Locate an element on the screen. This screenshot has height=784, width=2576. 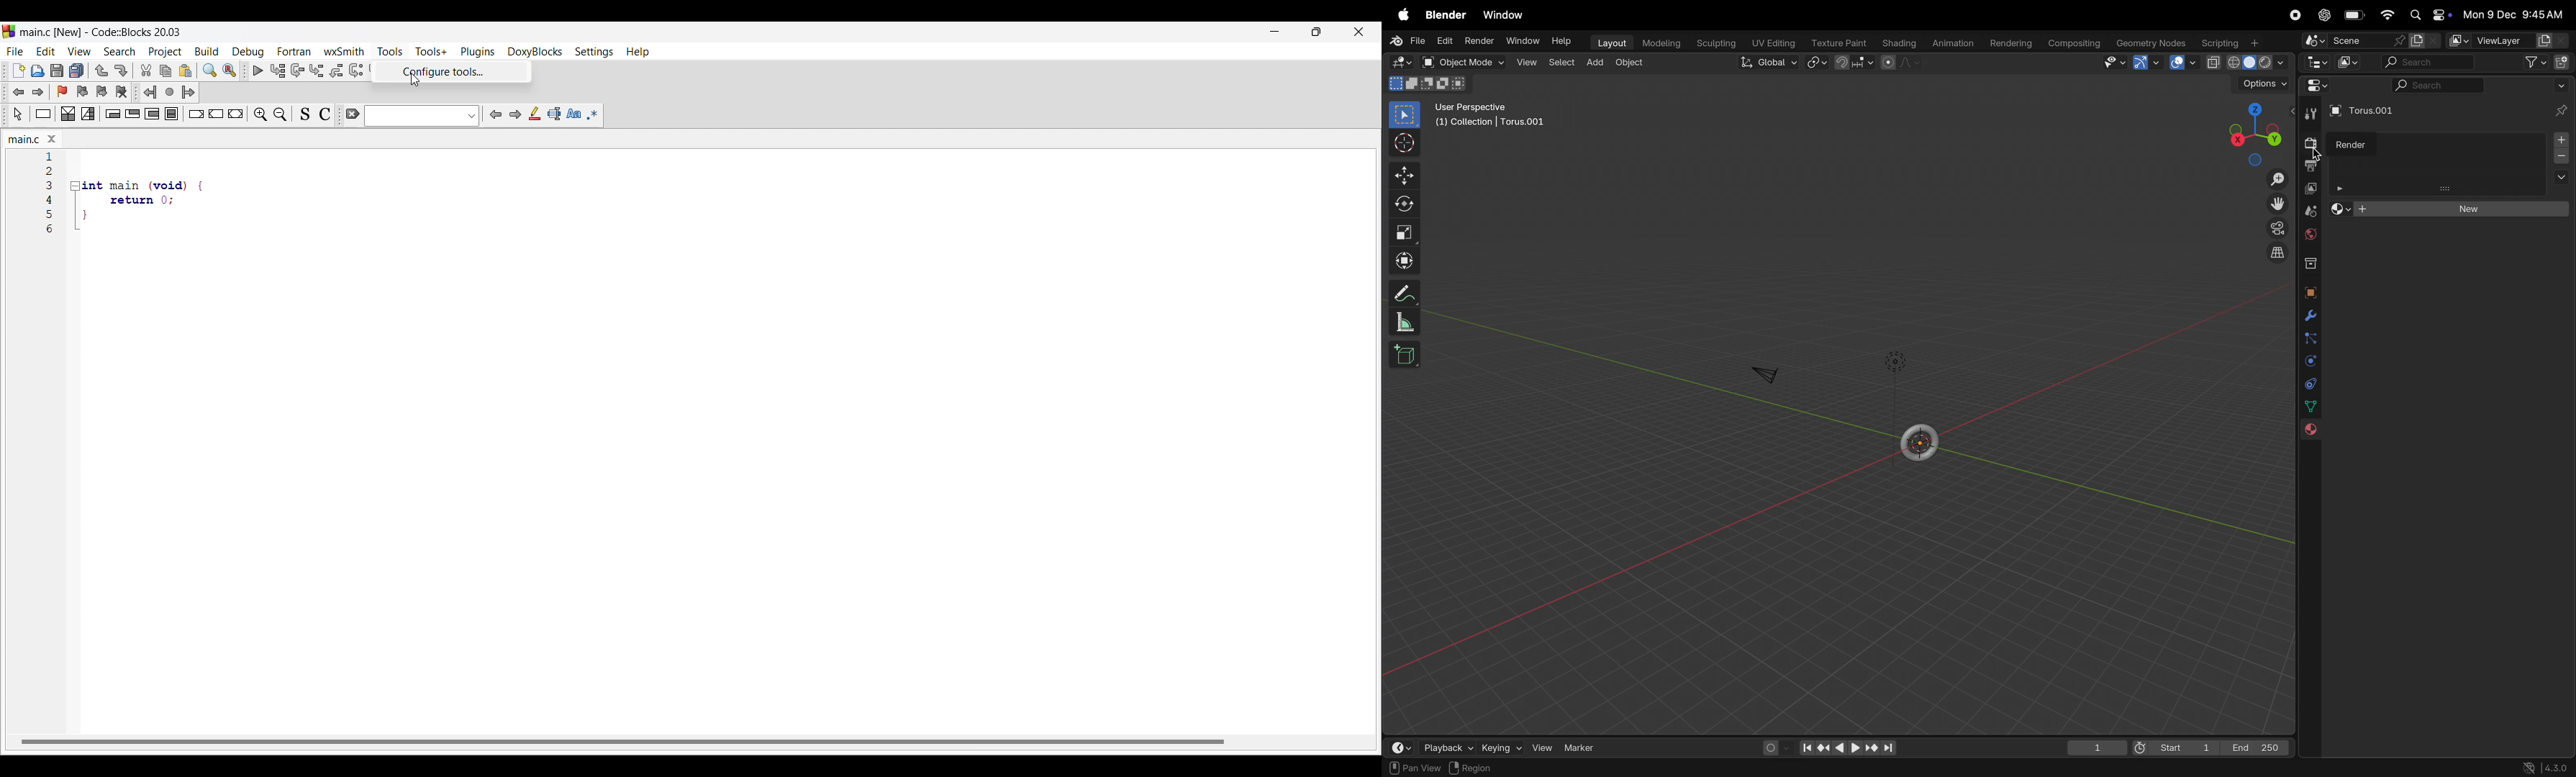
Cut is located at coordinates (146, 71).